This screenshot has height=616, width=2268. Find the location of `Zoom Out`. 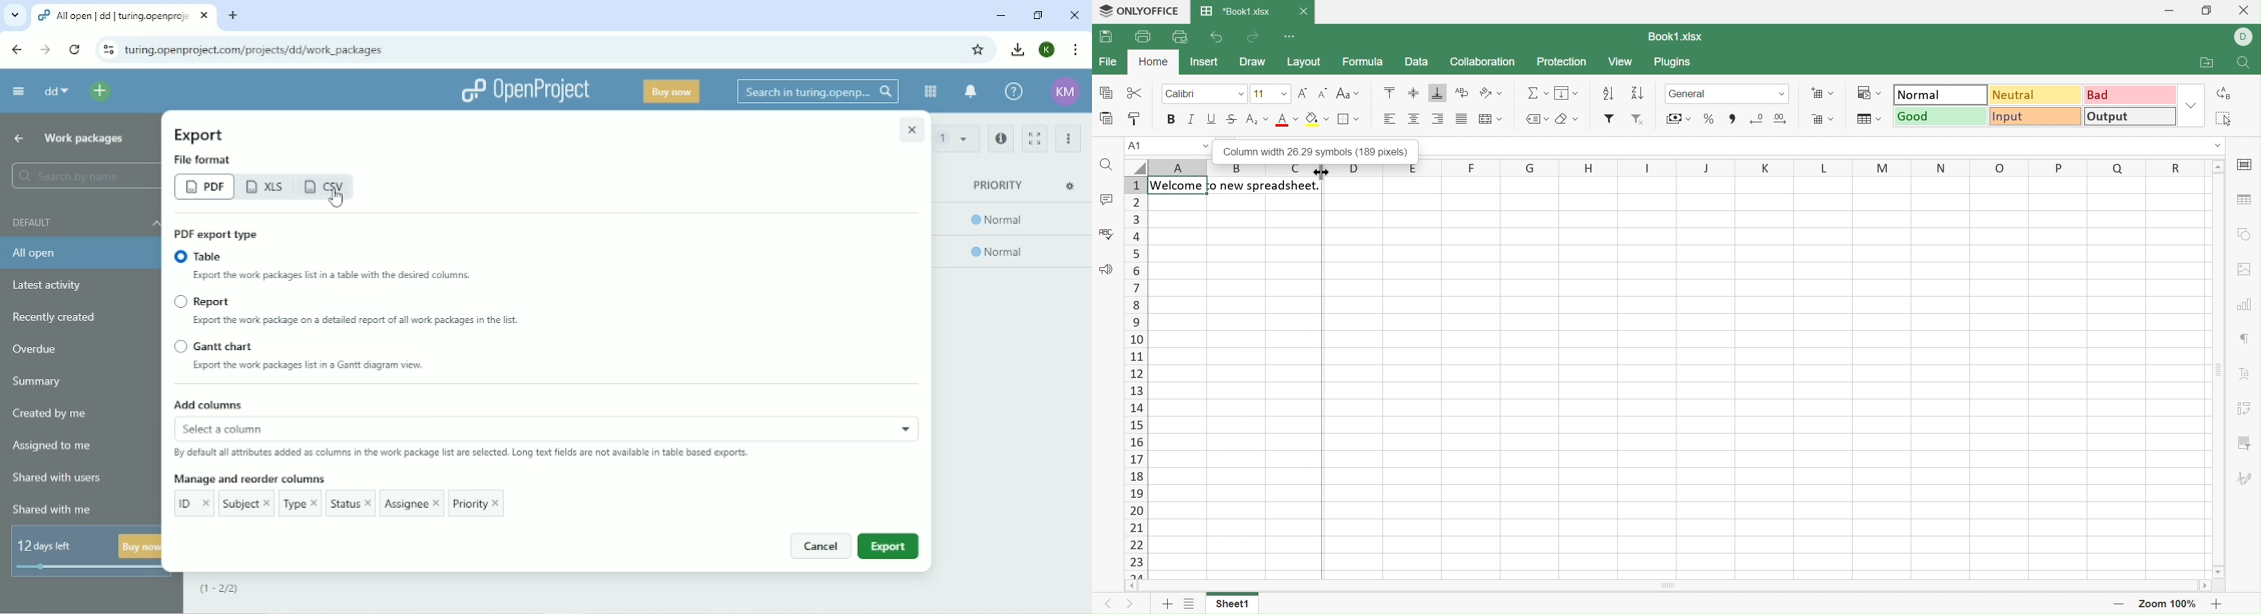

Zoom Out is located at coordinates (2119, 607).